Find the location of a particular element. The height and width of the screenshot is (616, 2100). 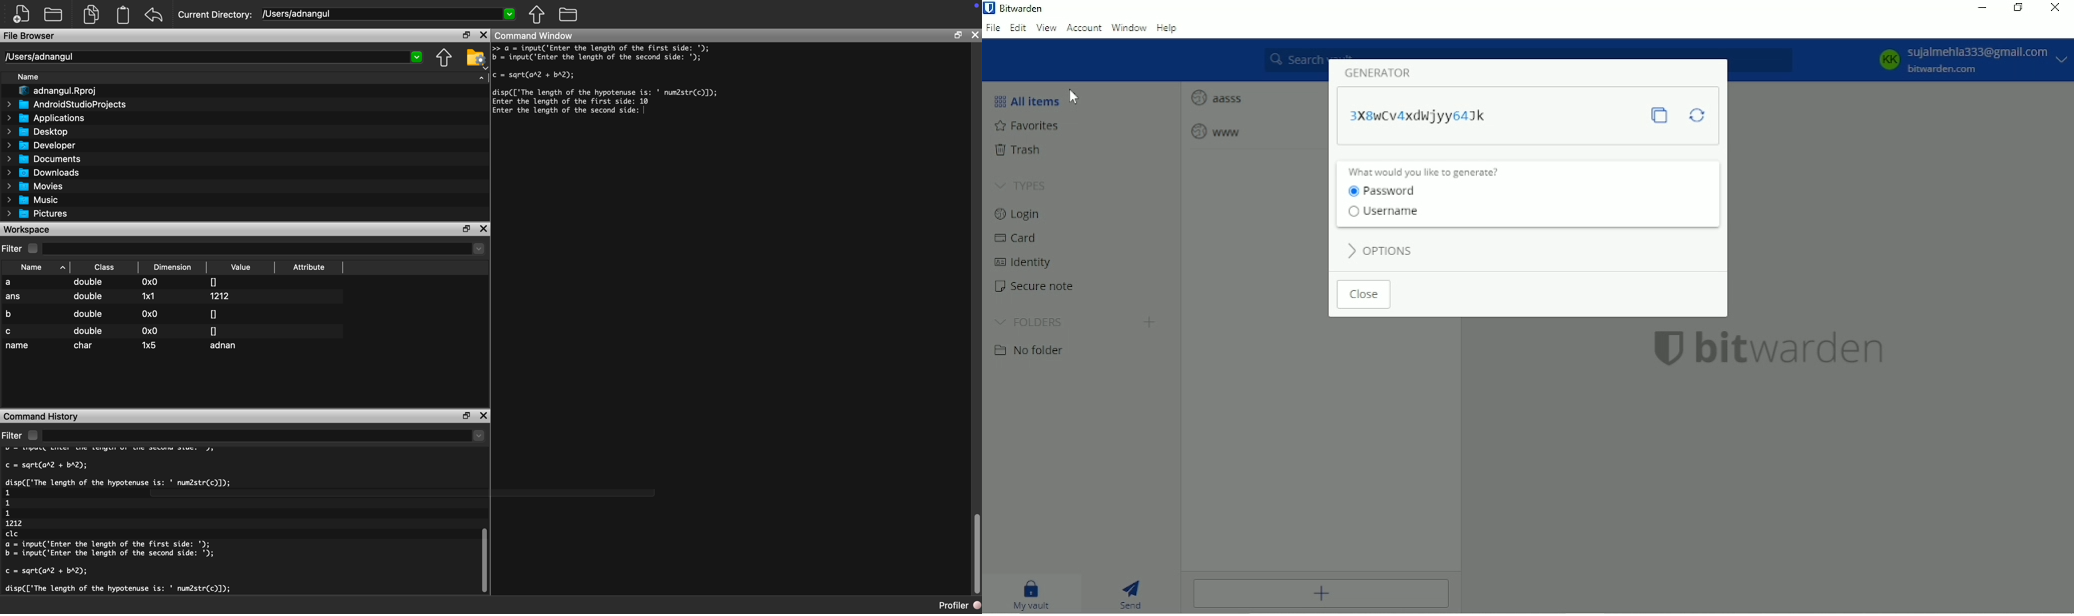

folder settings is located at coordinates (476, 58).